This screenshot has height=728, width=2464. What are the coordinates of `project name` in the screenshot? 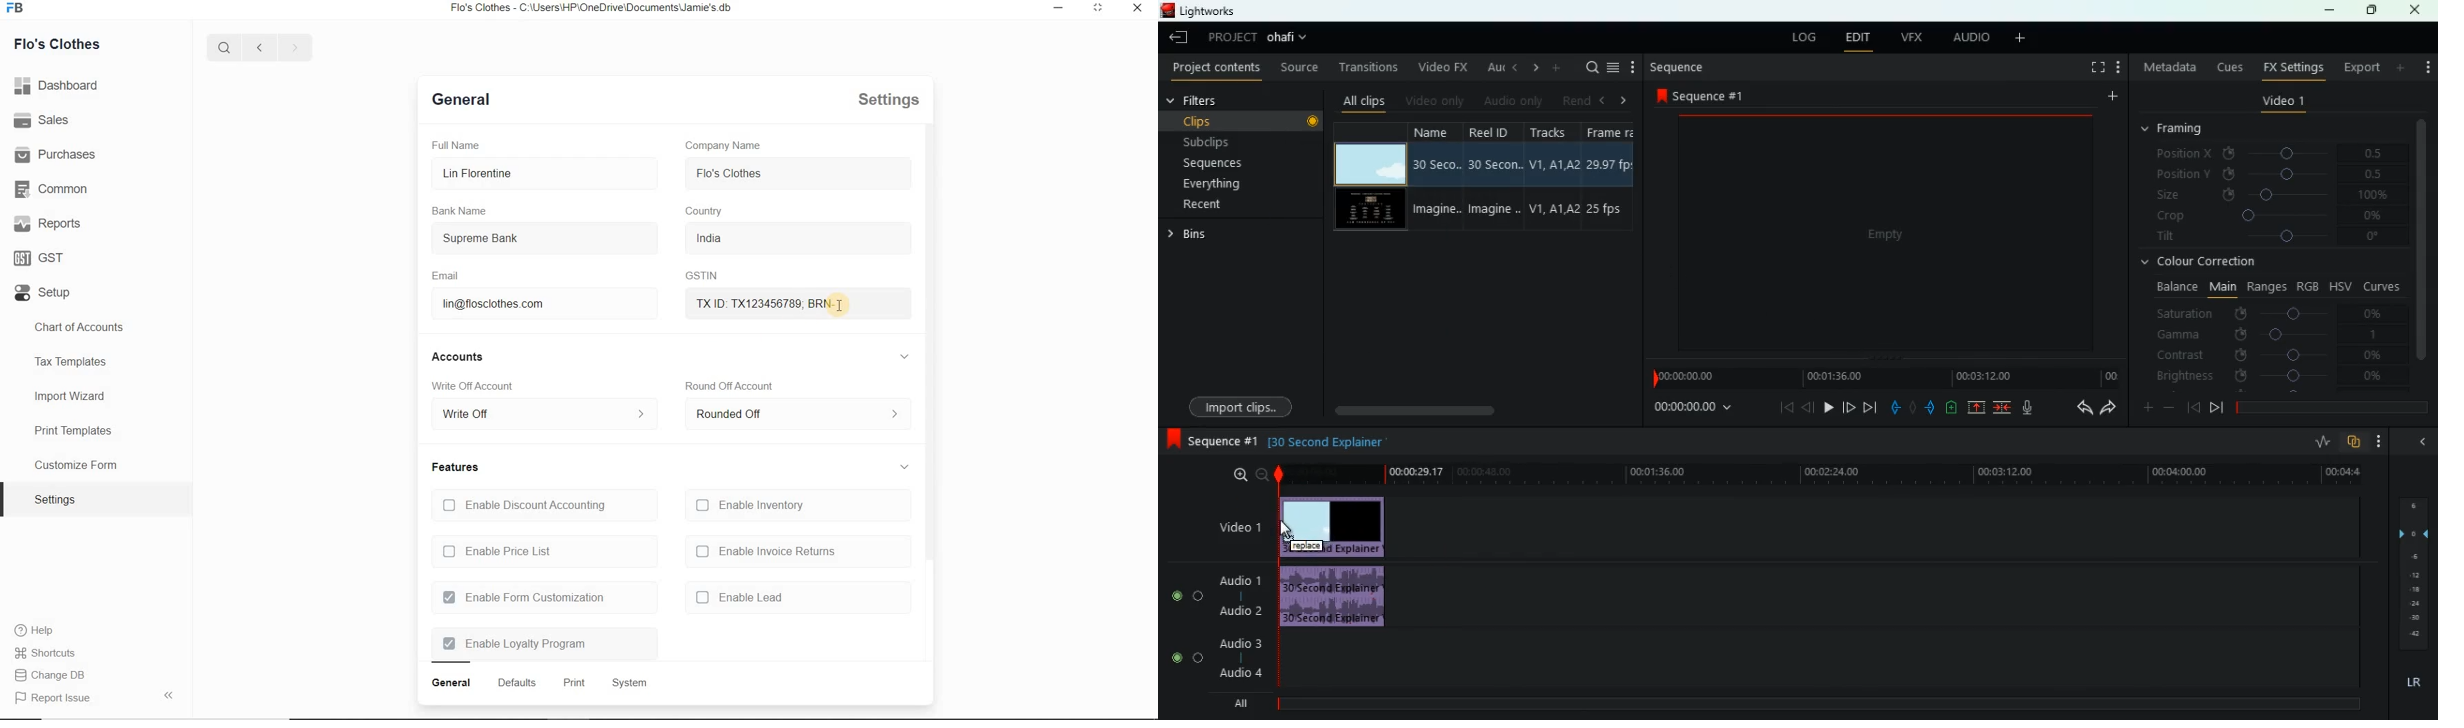 It's located at (1291, 39).